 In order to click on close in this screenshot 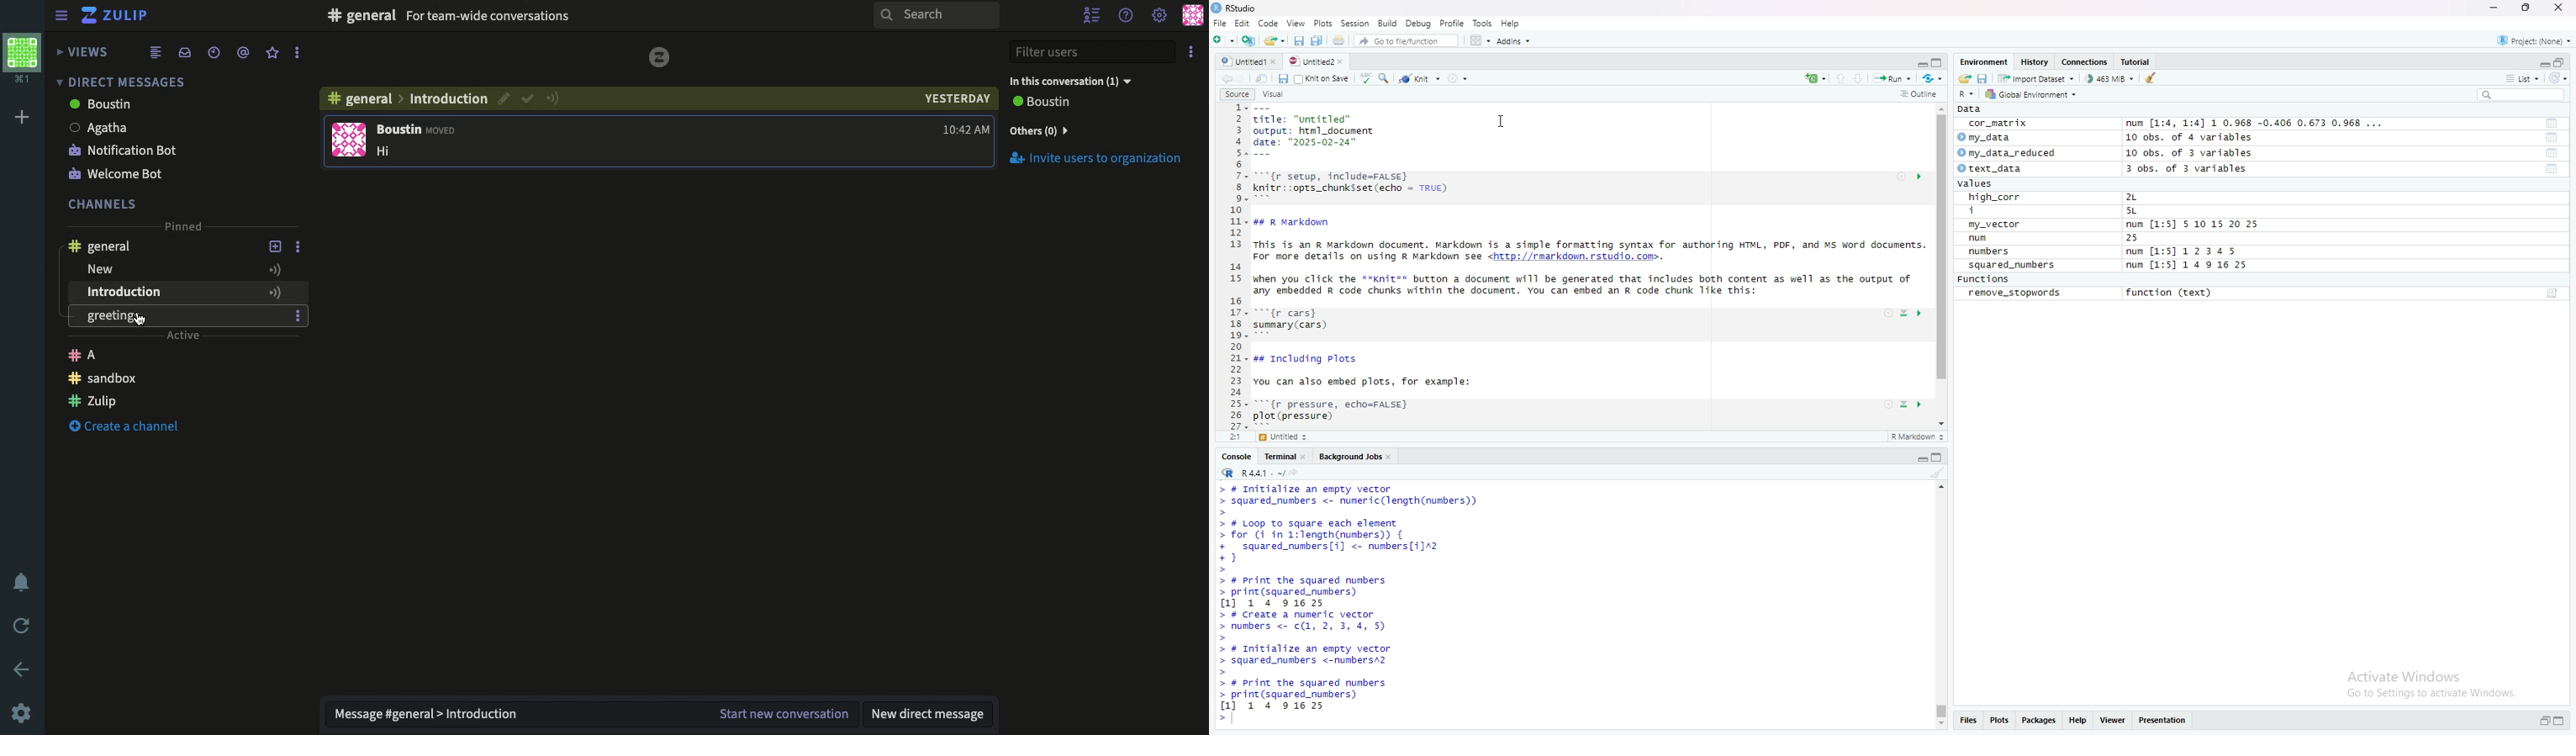, I will do `click(1306, 458)`.